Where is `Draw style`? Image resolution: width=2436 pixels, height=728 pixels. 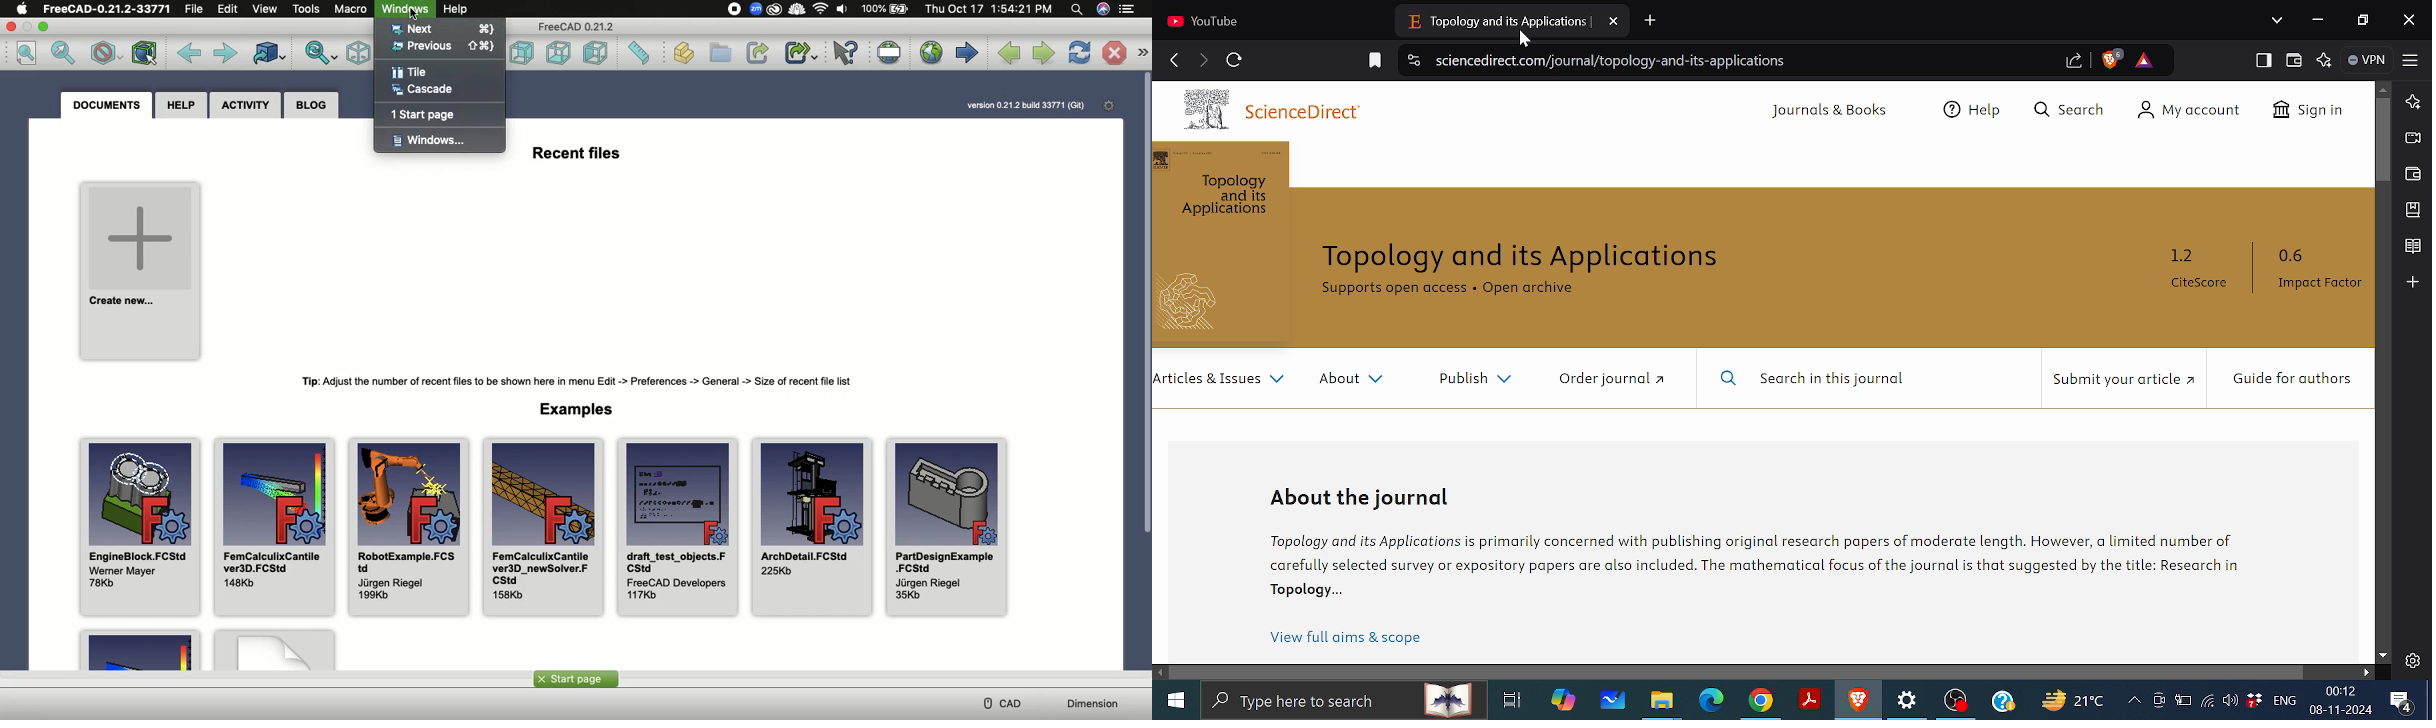
Draw style is located at coordinates (106, 53).